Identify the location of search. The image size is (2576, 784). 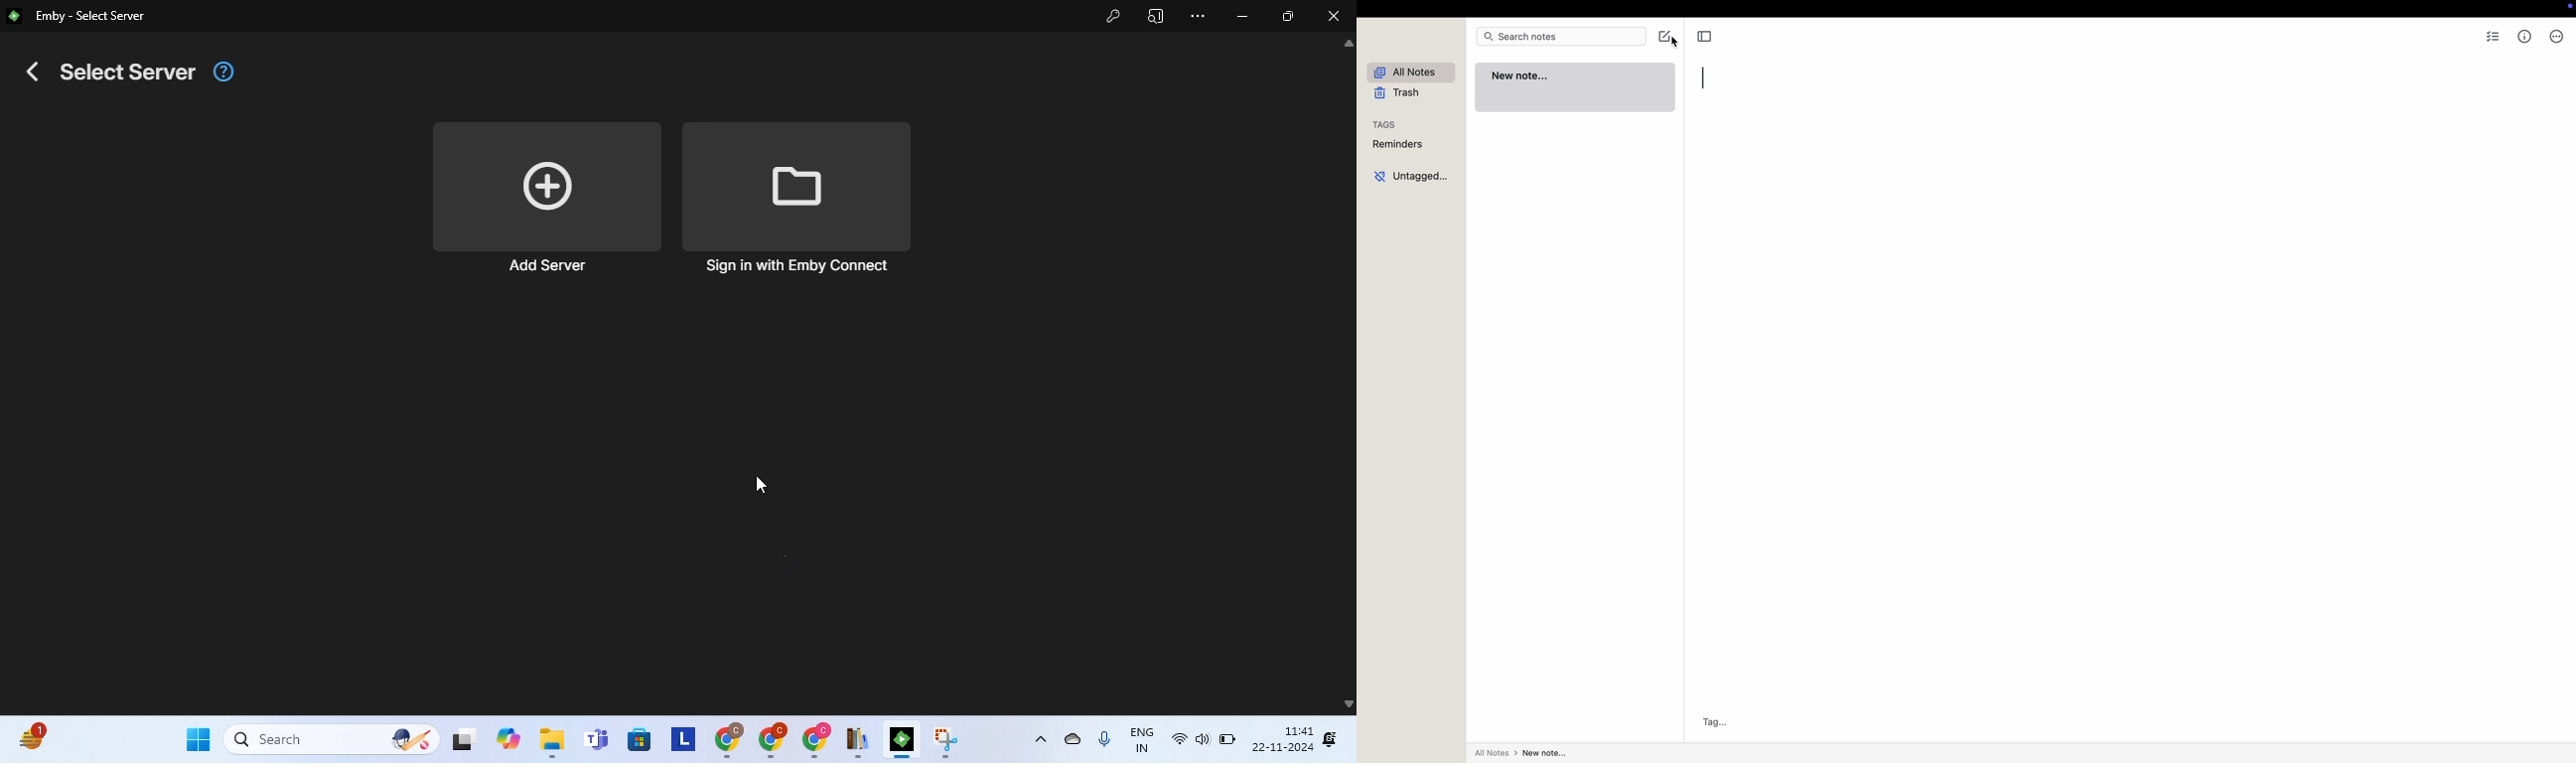
(330, 739).